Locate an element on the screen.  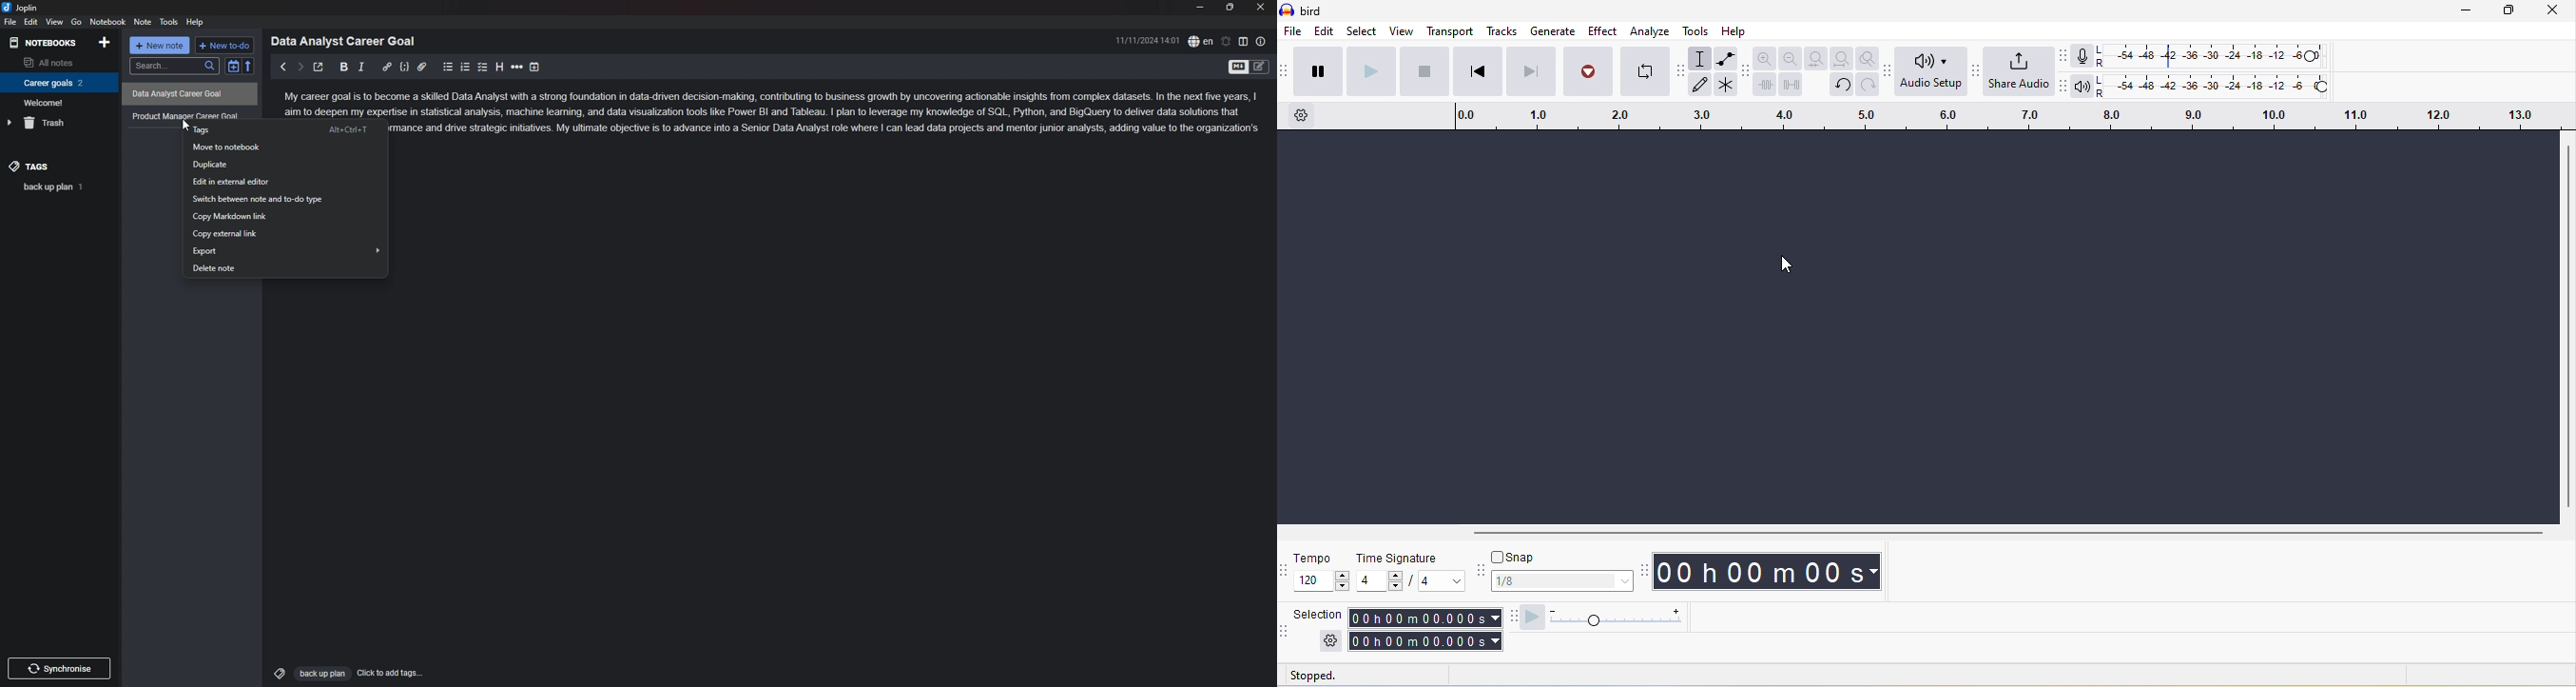
tools is located at coordinates (169, 22).